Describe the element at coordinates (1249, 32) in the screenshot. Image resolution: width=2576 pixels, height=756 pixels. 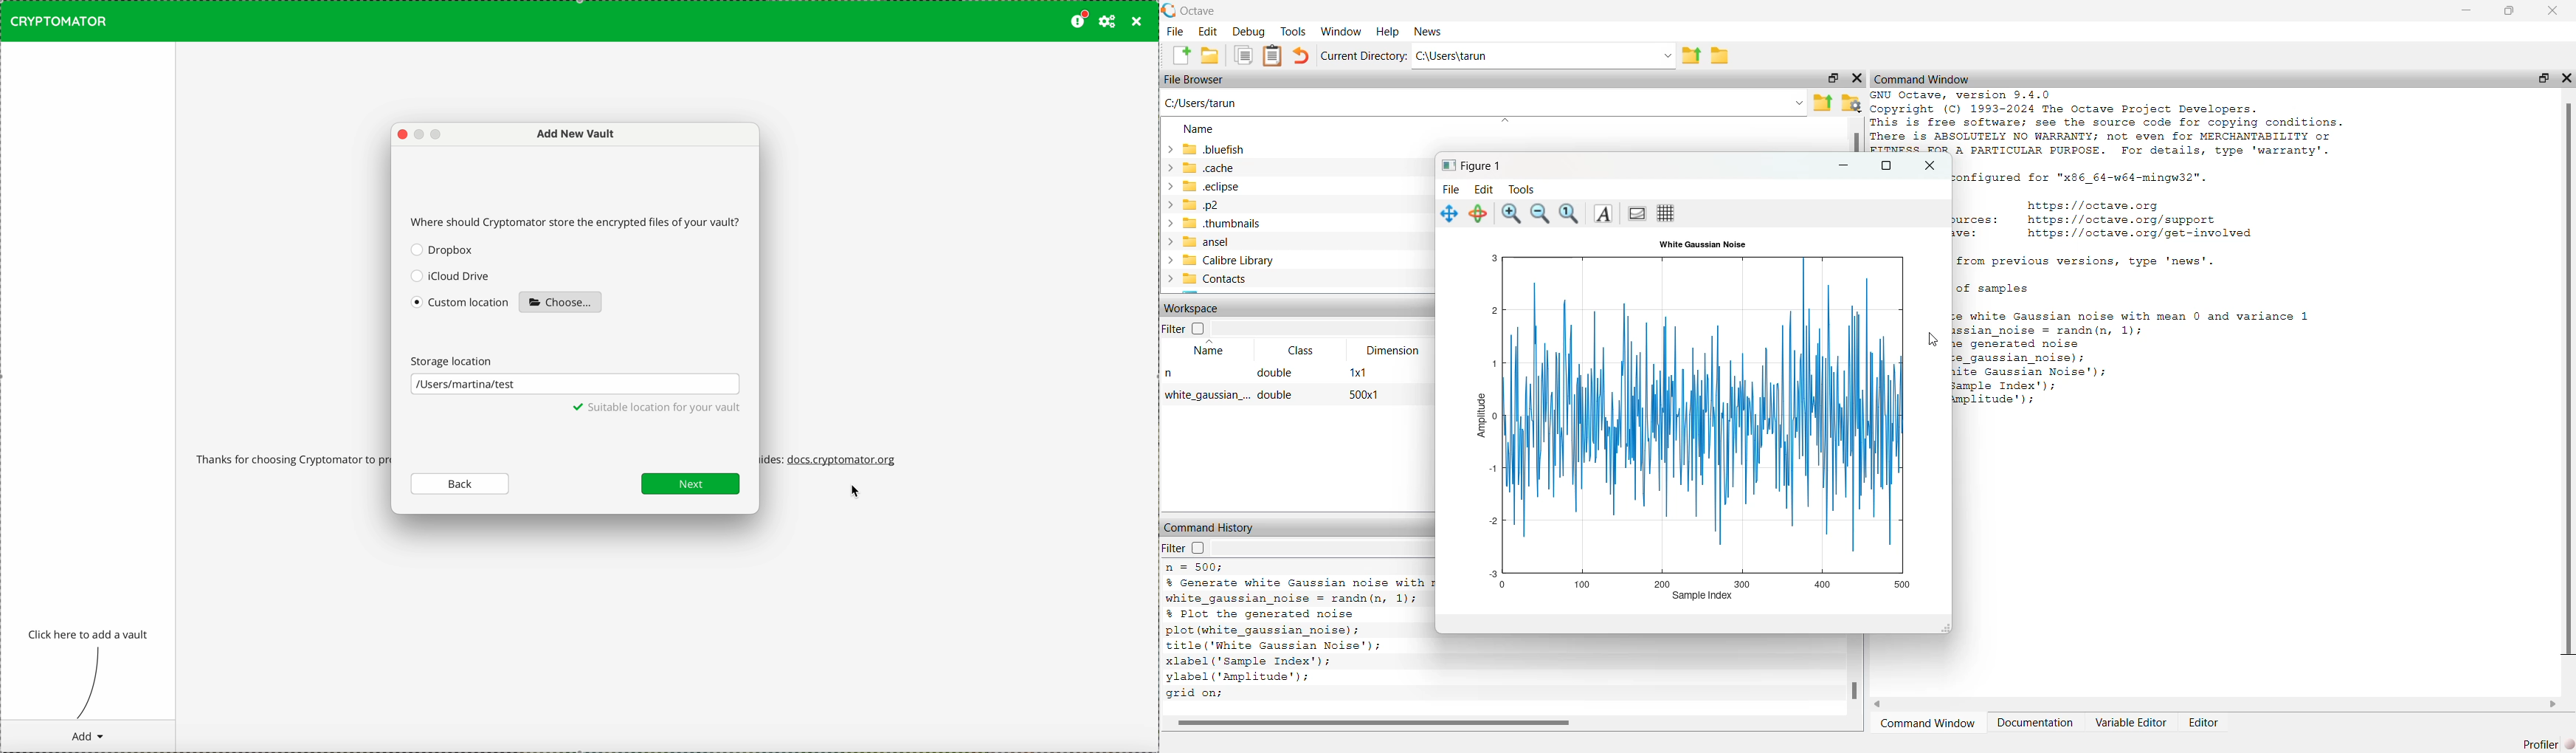
I see `debug` at that location.